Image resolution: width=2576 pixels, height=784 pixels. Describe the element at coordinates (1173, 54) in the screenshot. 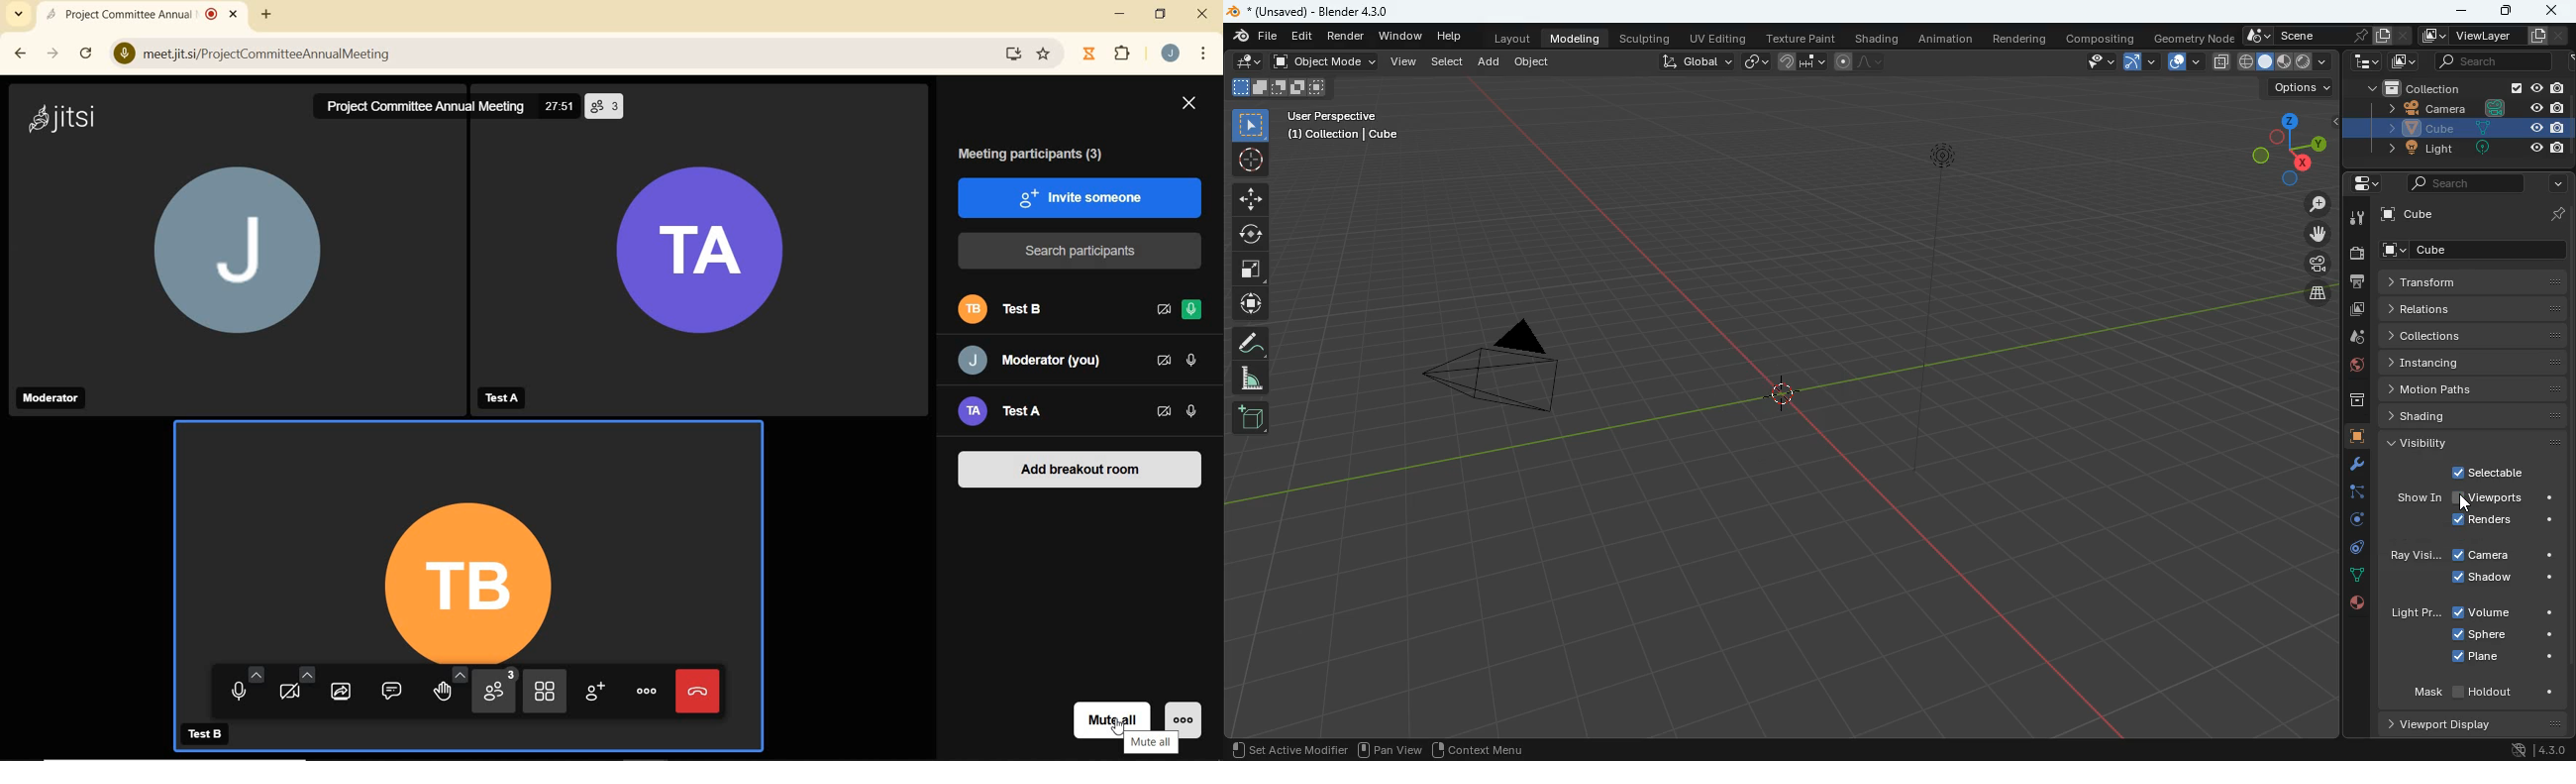

I see `ACCOUNT` at that location.